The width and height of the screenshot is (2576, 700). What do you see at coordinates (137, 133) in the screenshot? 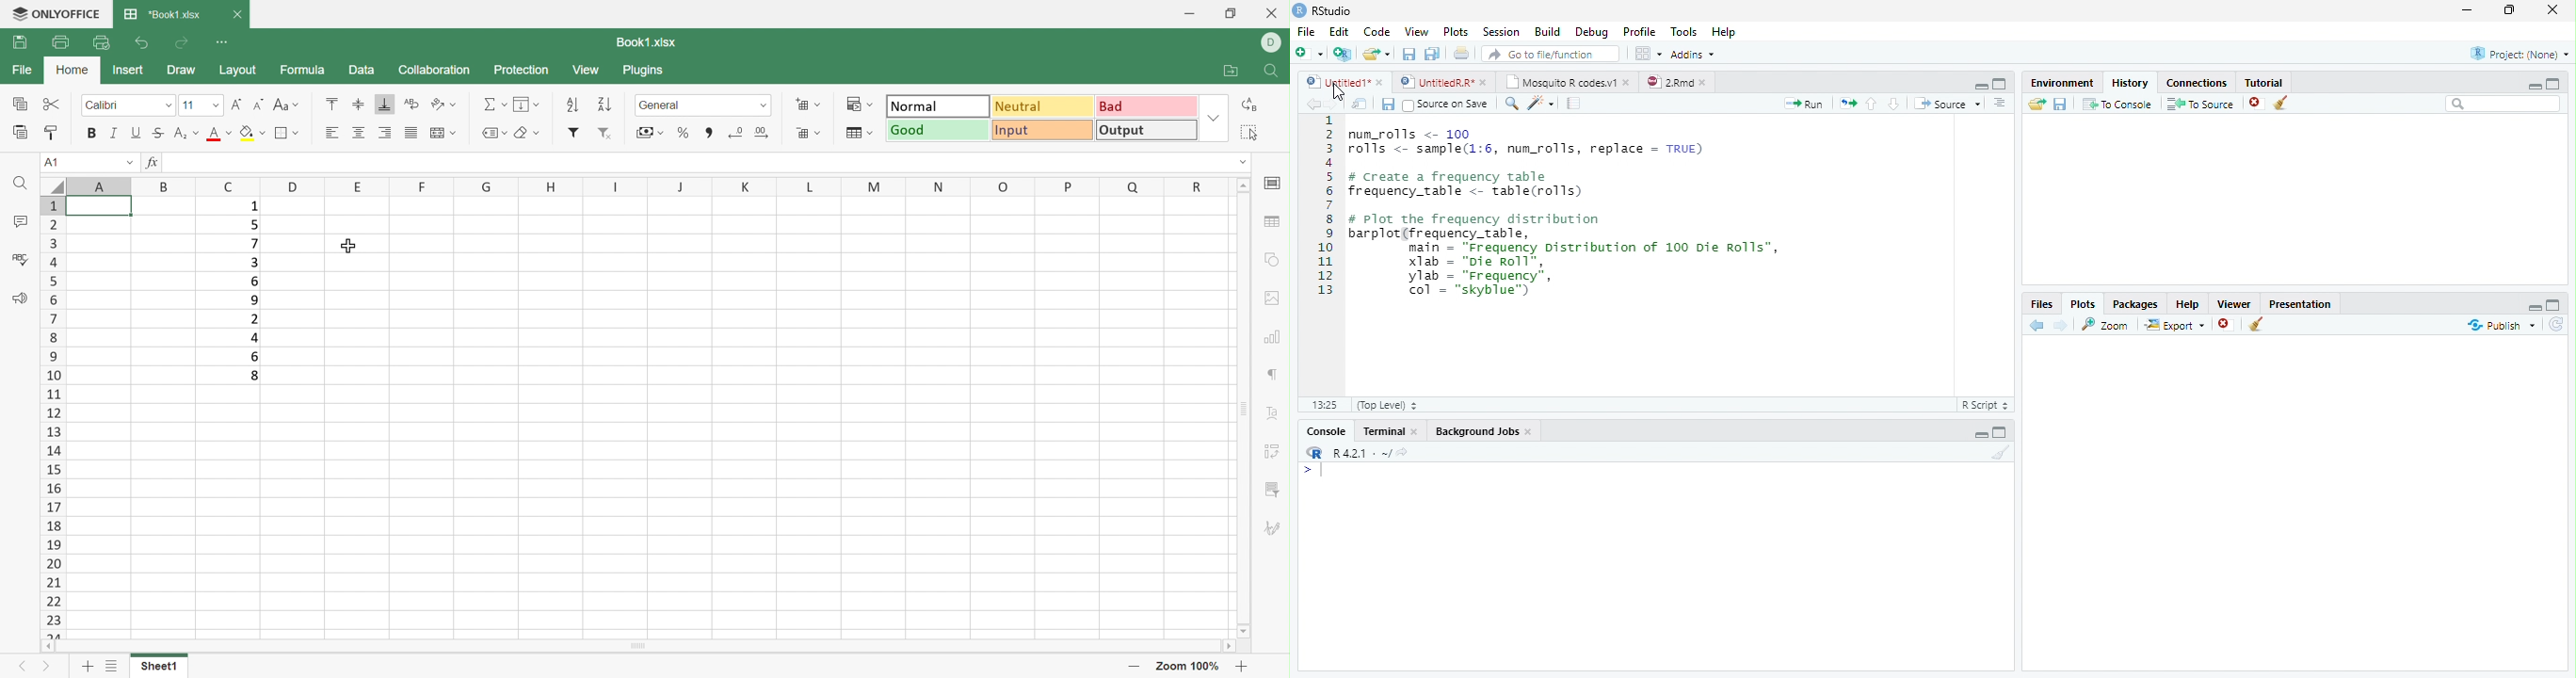
I see `Underline` at bounding box center [137, 133].